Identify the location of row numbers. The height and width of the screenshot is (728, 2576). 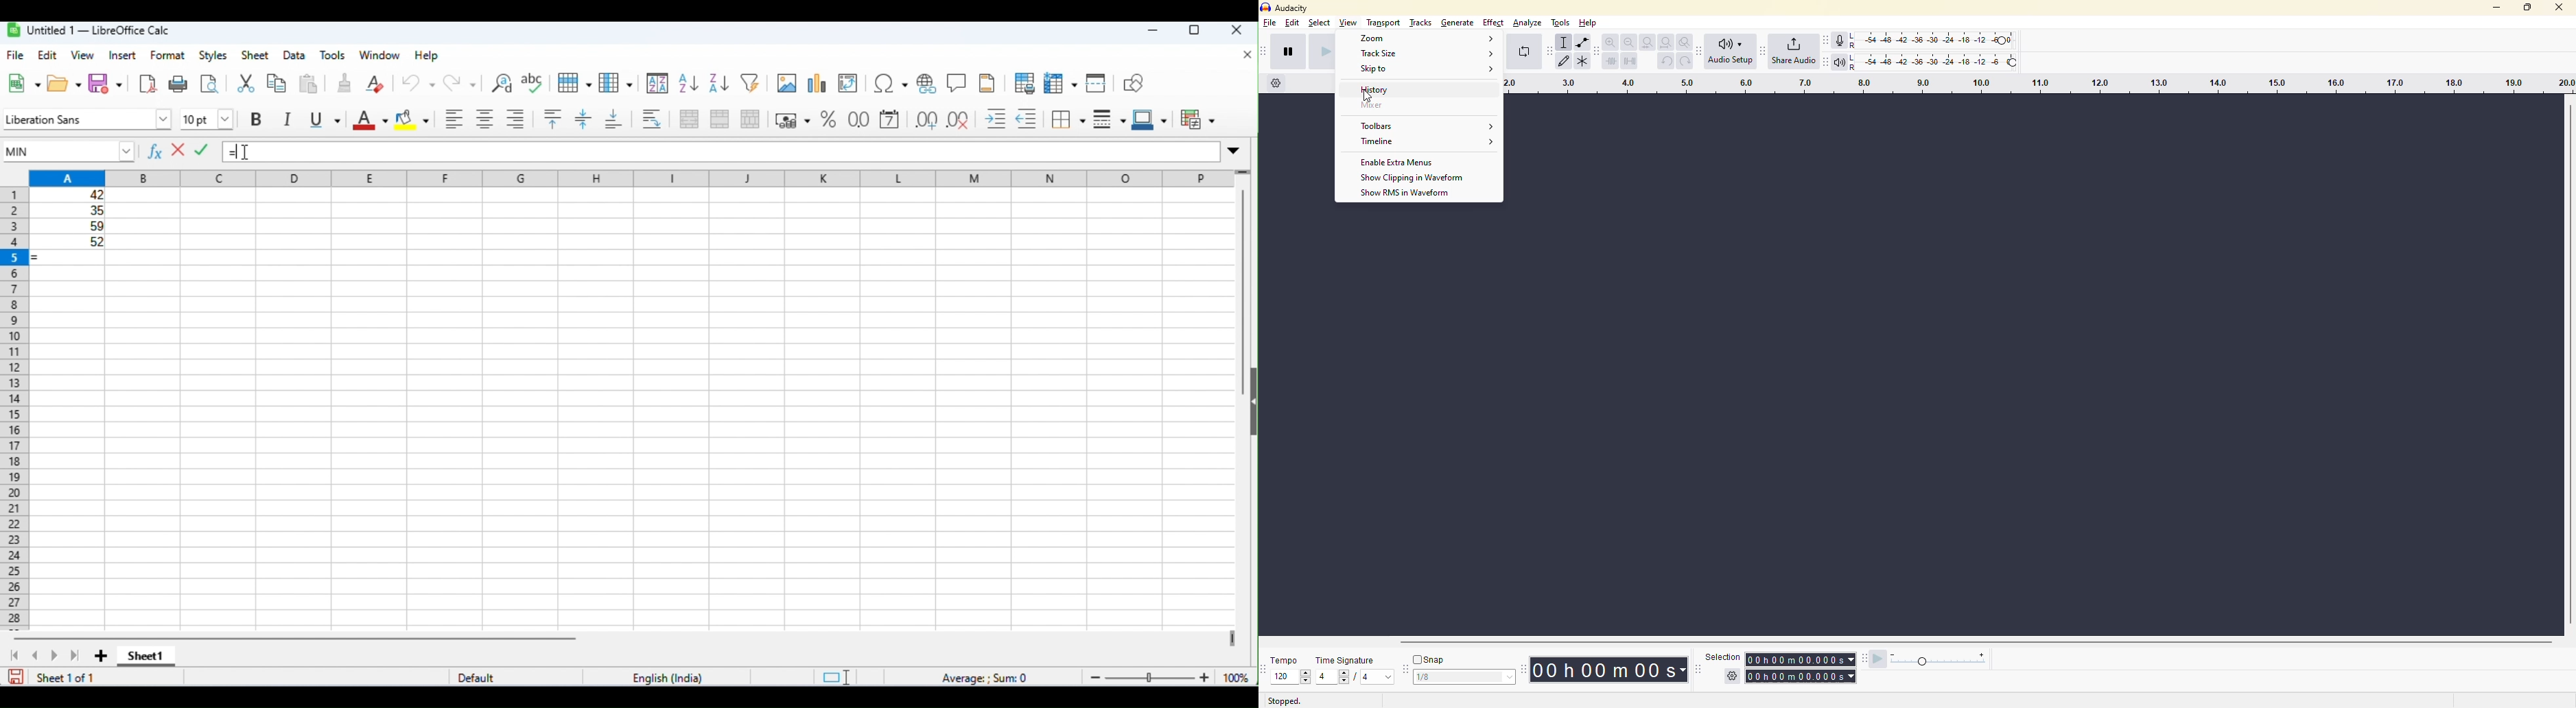
(15, 408).